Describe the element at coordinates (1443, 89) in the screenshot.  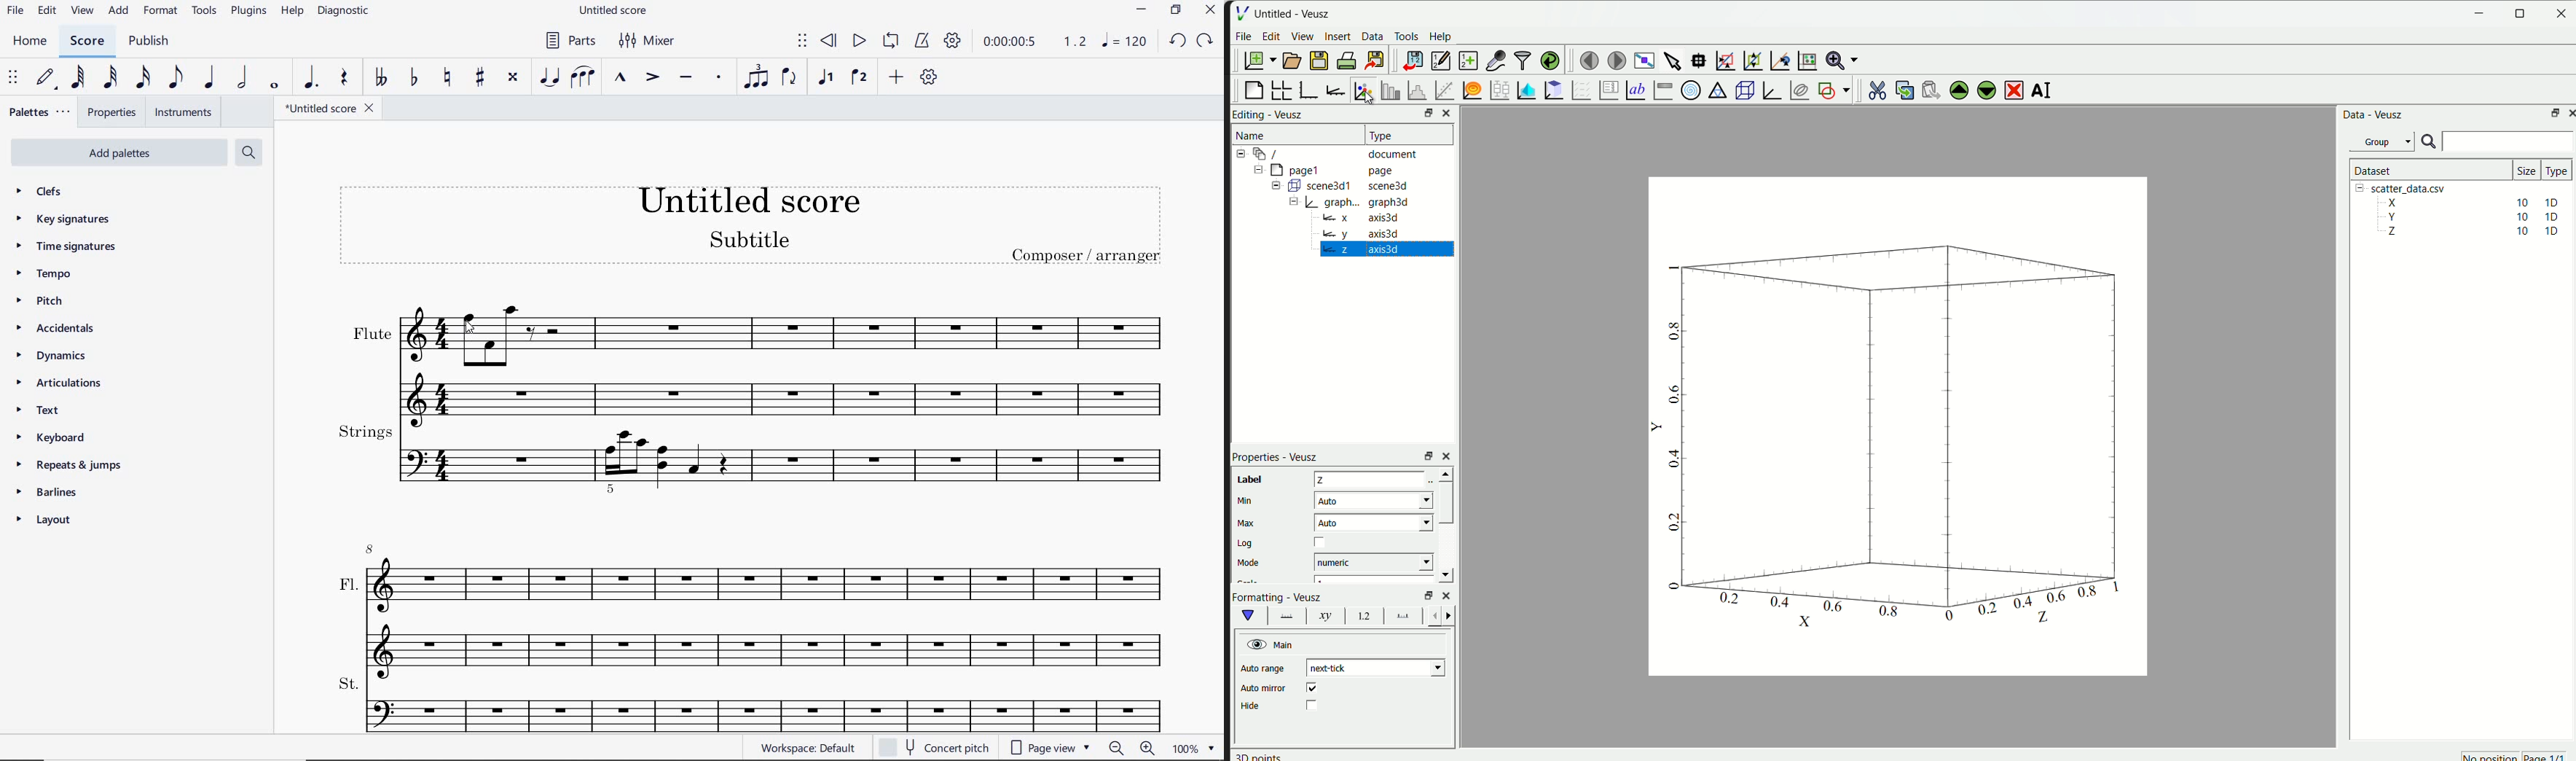
I see `fit function to data` at that location.